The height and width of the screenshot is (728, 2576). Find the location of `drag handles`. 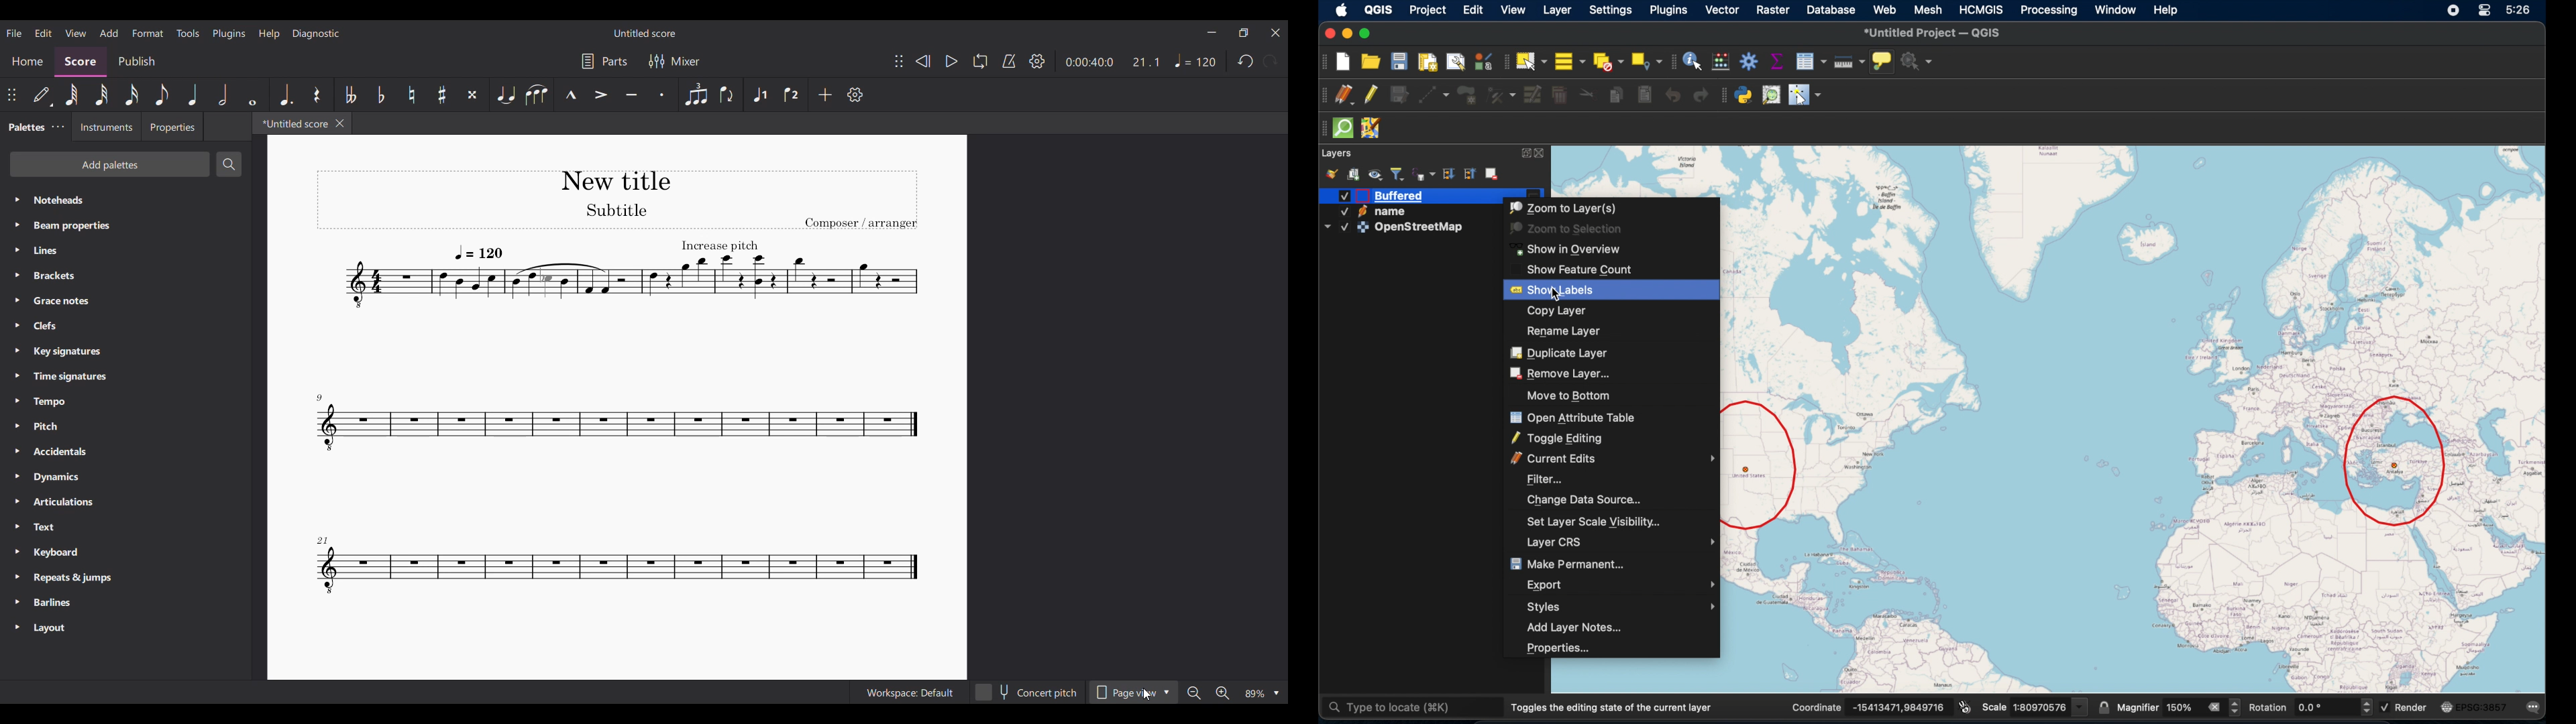

drag handles is located at coordinates (1321, 95).